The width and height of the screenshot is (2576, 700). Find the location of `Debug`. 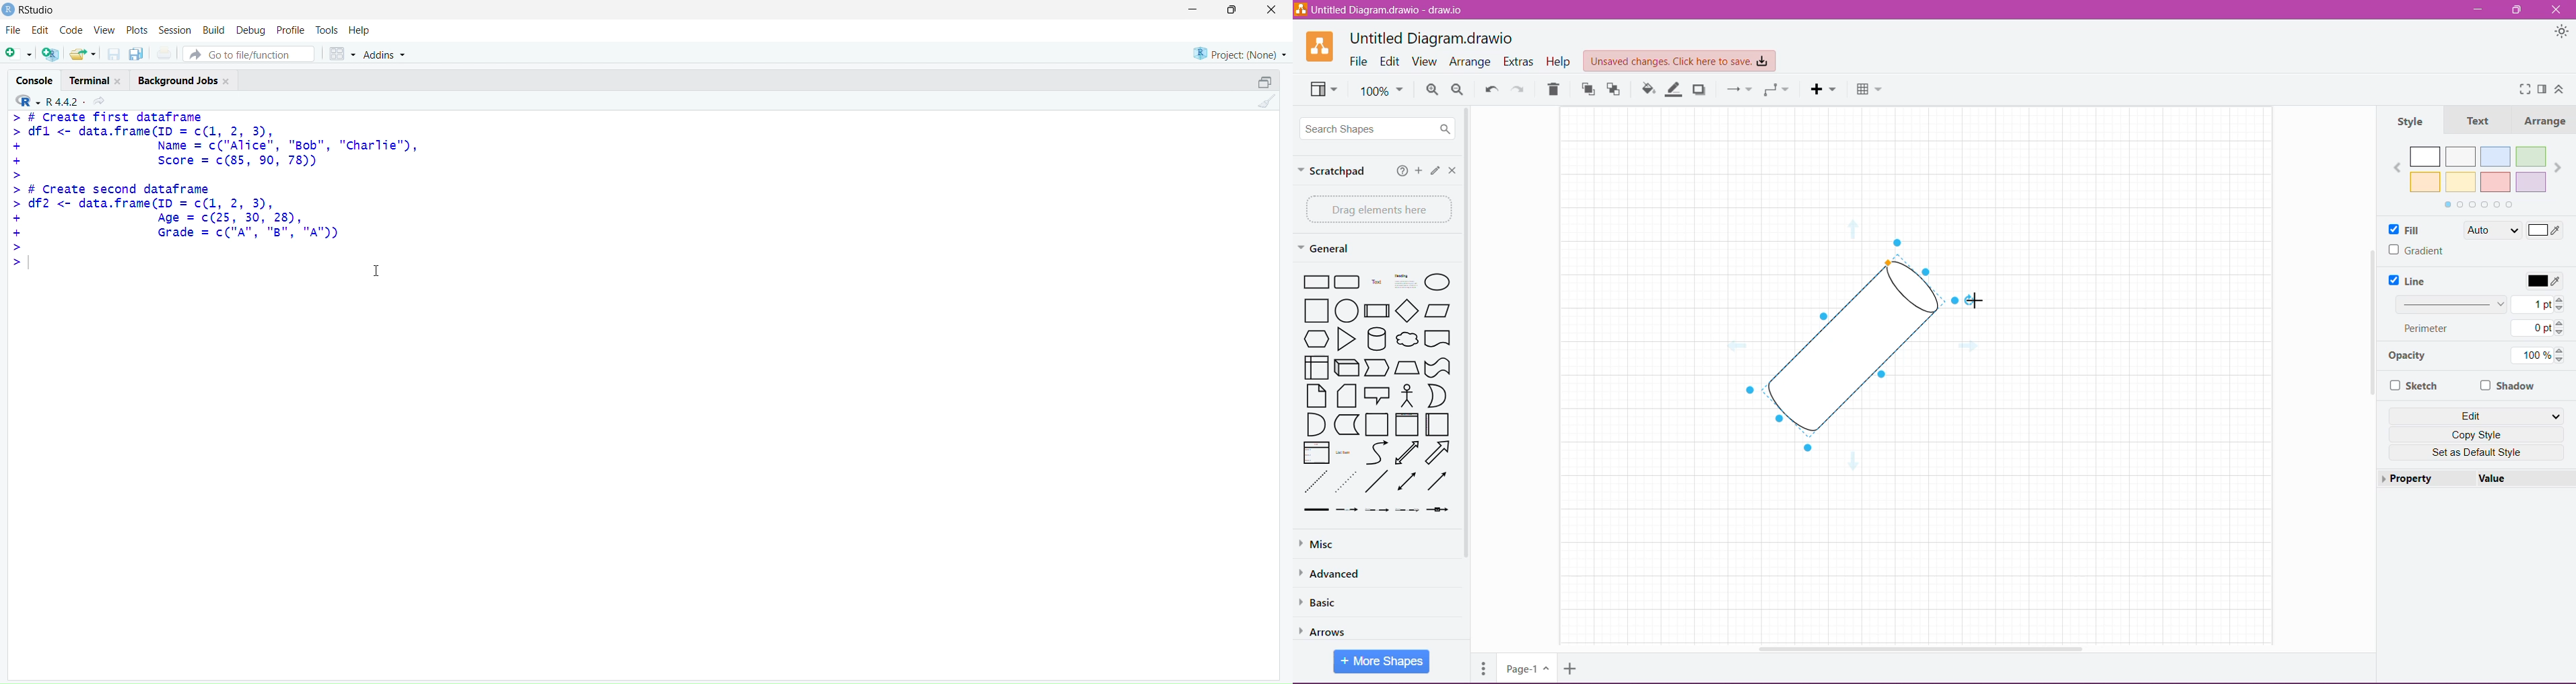

Debug is located at coordinates (250, 31).